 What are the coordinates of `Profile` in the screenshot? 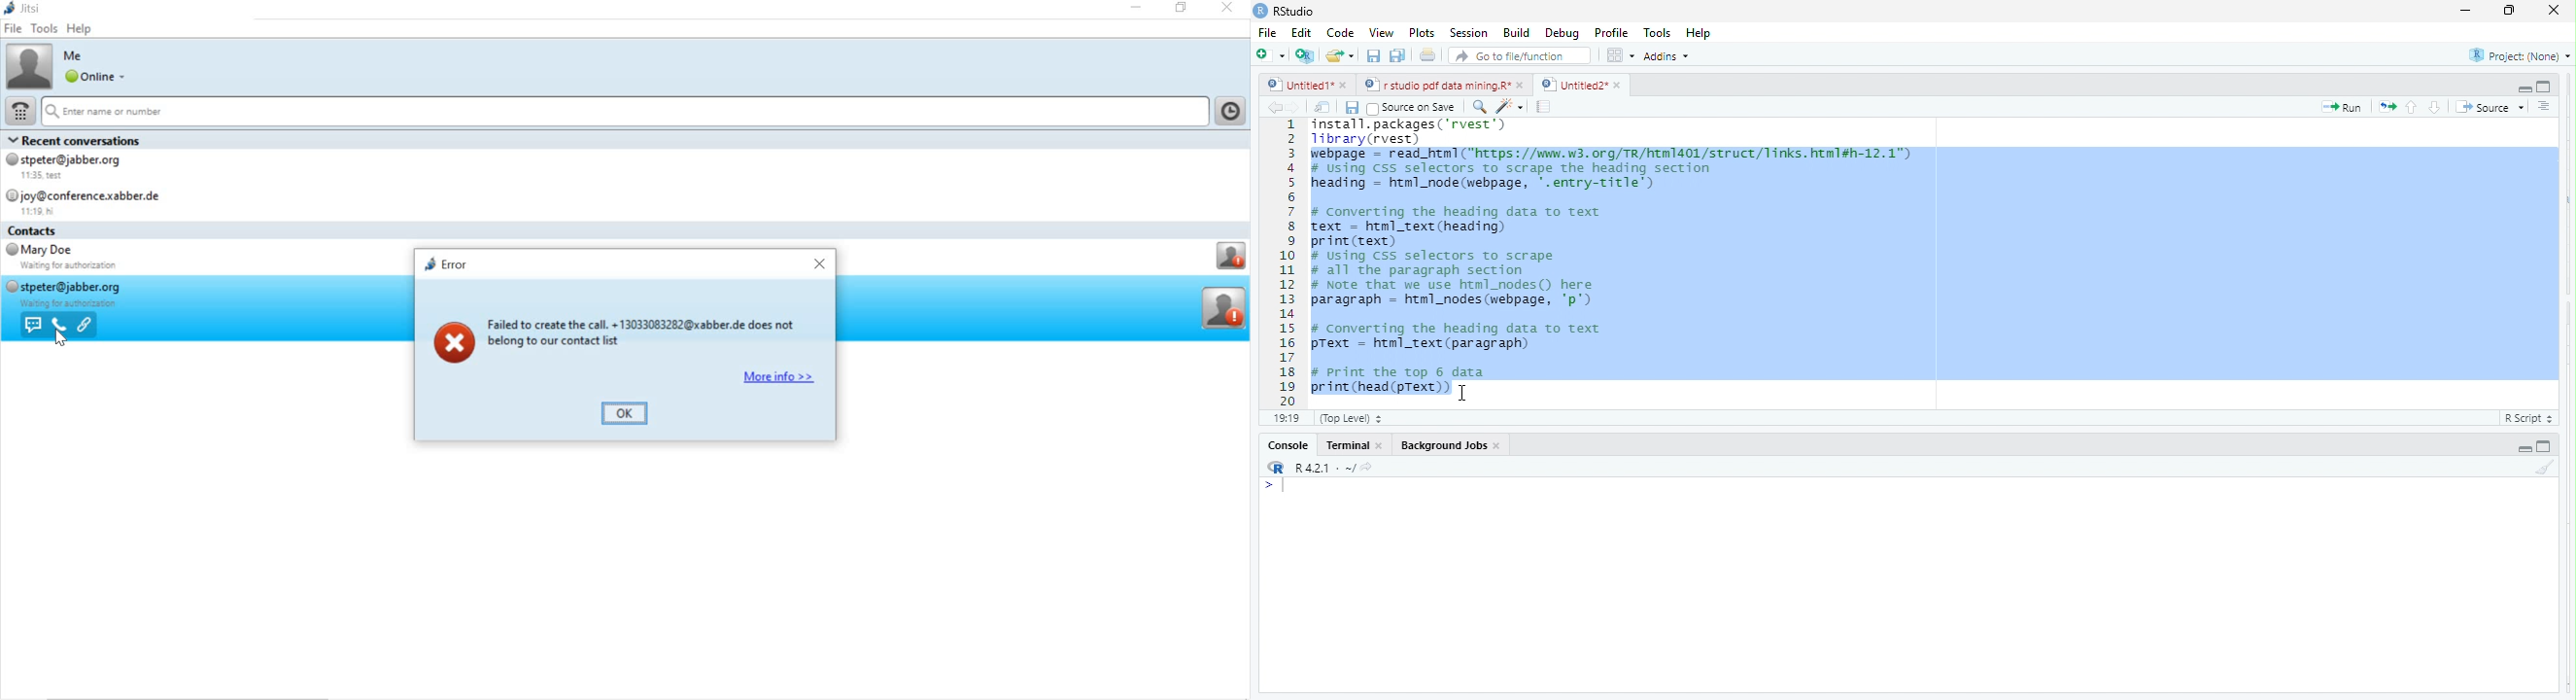 It's located at (1615, 34).